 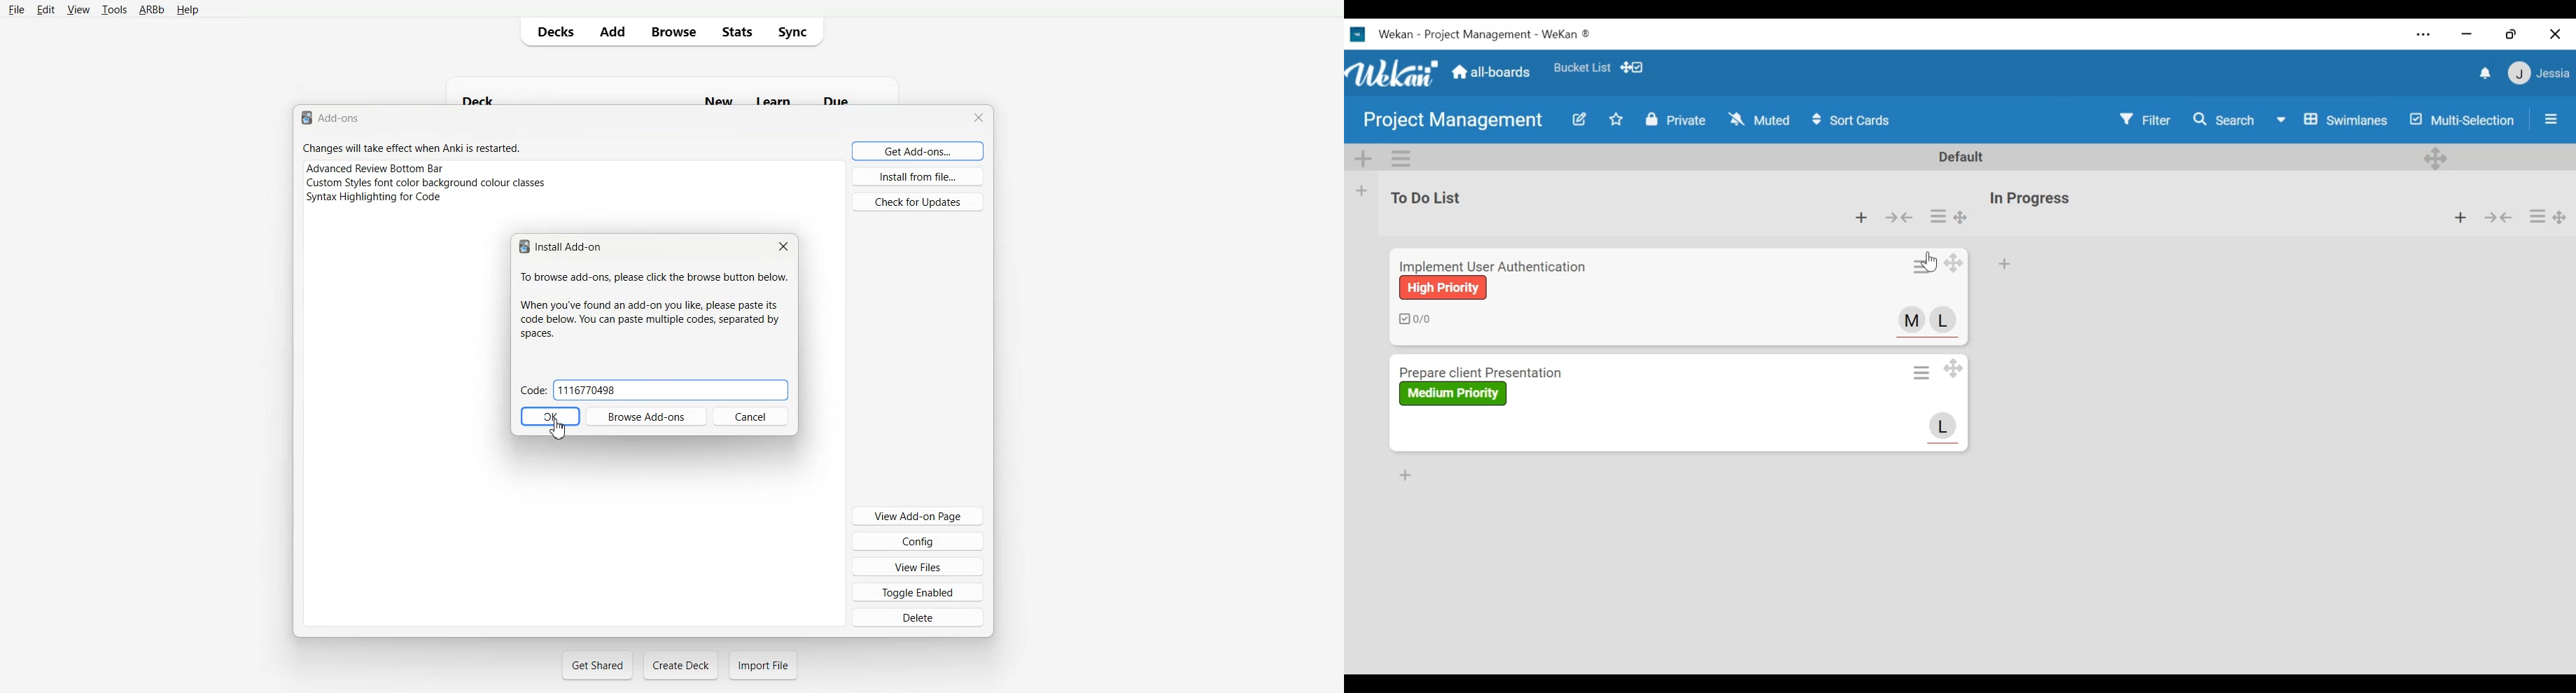 What do you see at coordinates (2003, 264) in the screenshot?
I see `Add card to bottom of the list` at bounding box center [2003, 264].